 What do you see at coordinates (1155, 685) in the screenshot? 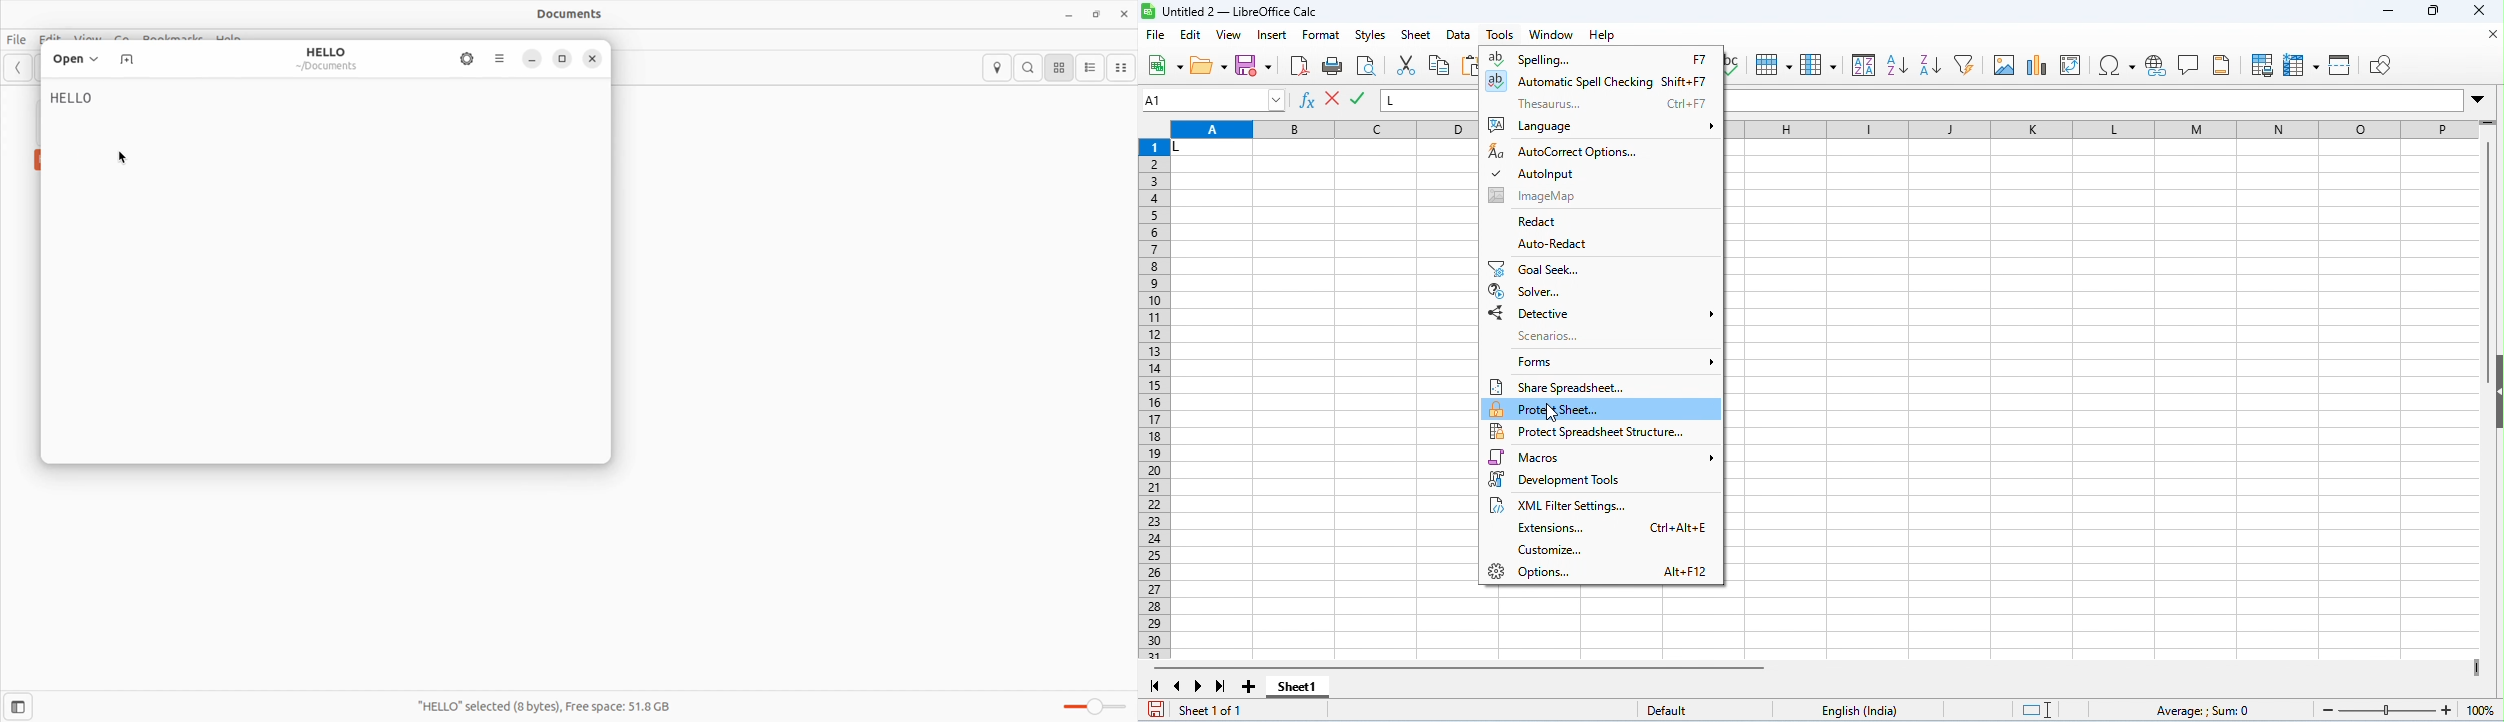
I see `first sheet` at bounding box center [1155, 685].